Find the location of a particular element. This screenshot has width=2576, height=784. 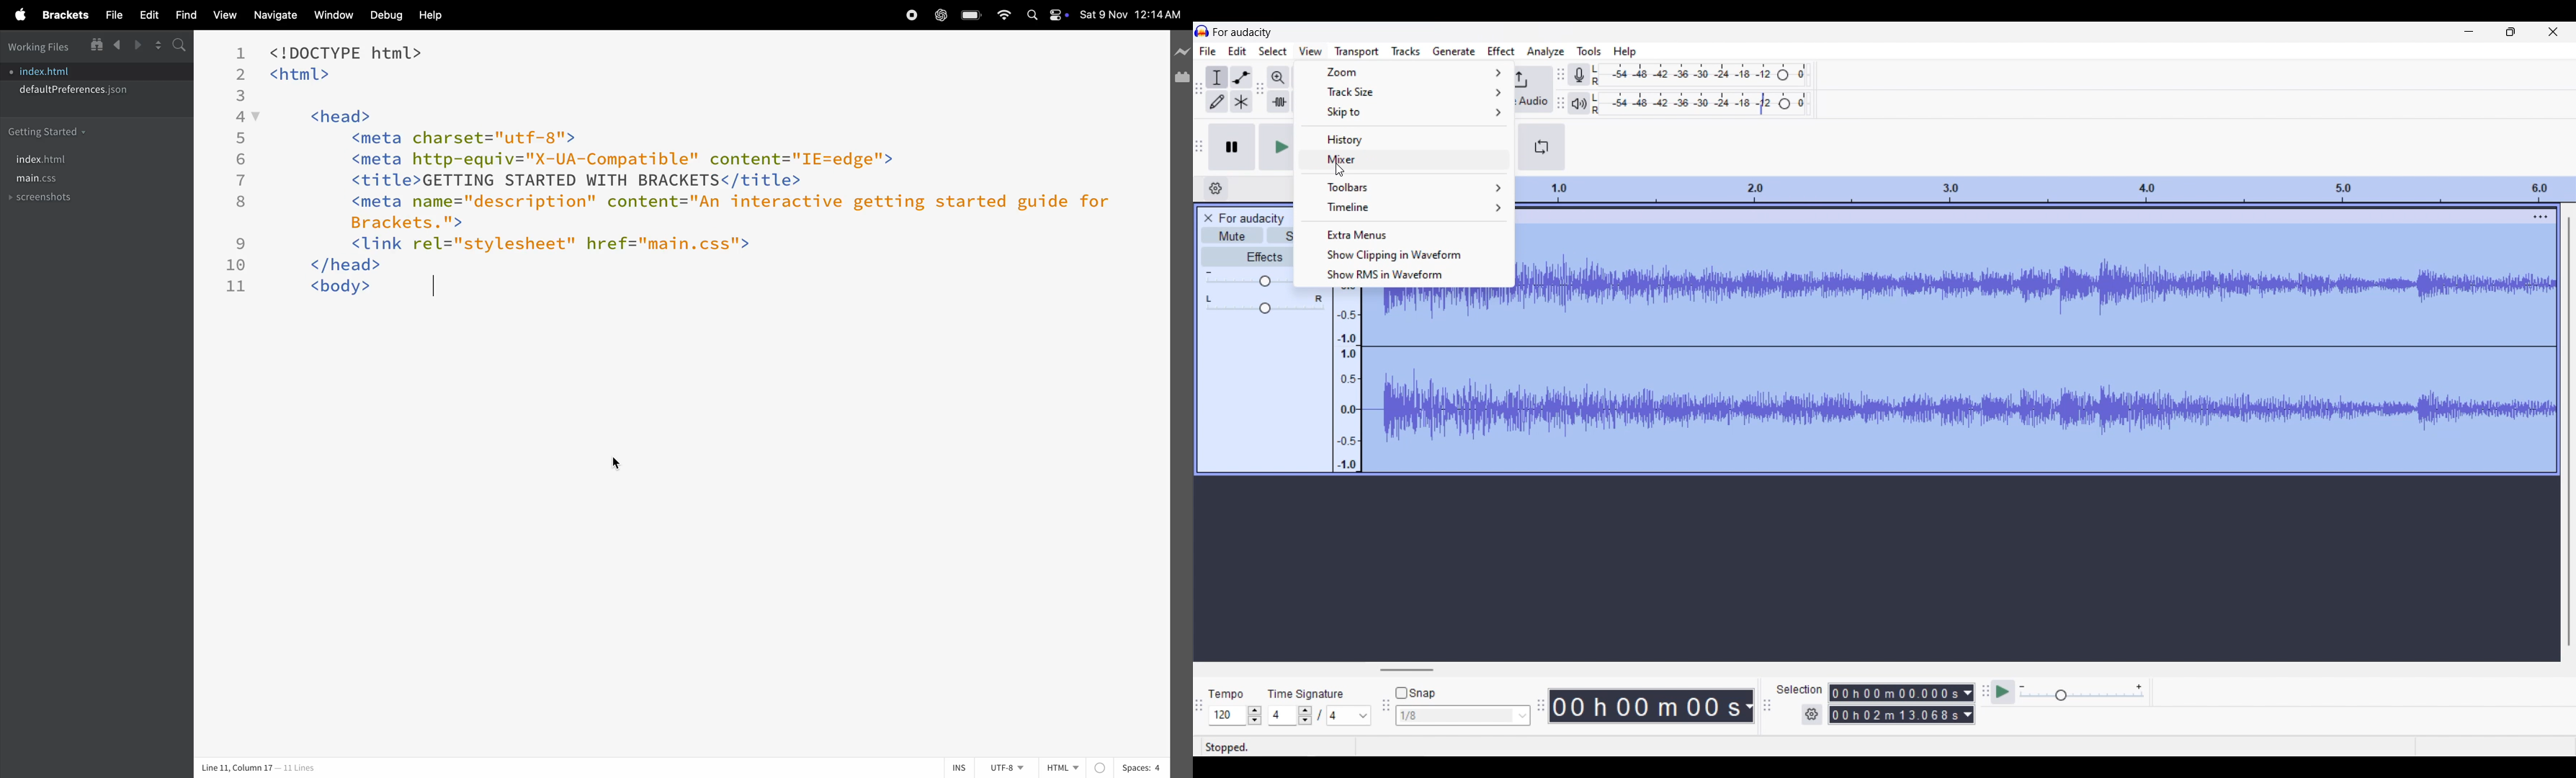

file is located at coordinates (112, 15).